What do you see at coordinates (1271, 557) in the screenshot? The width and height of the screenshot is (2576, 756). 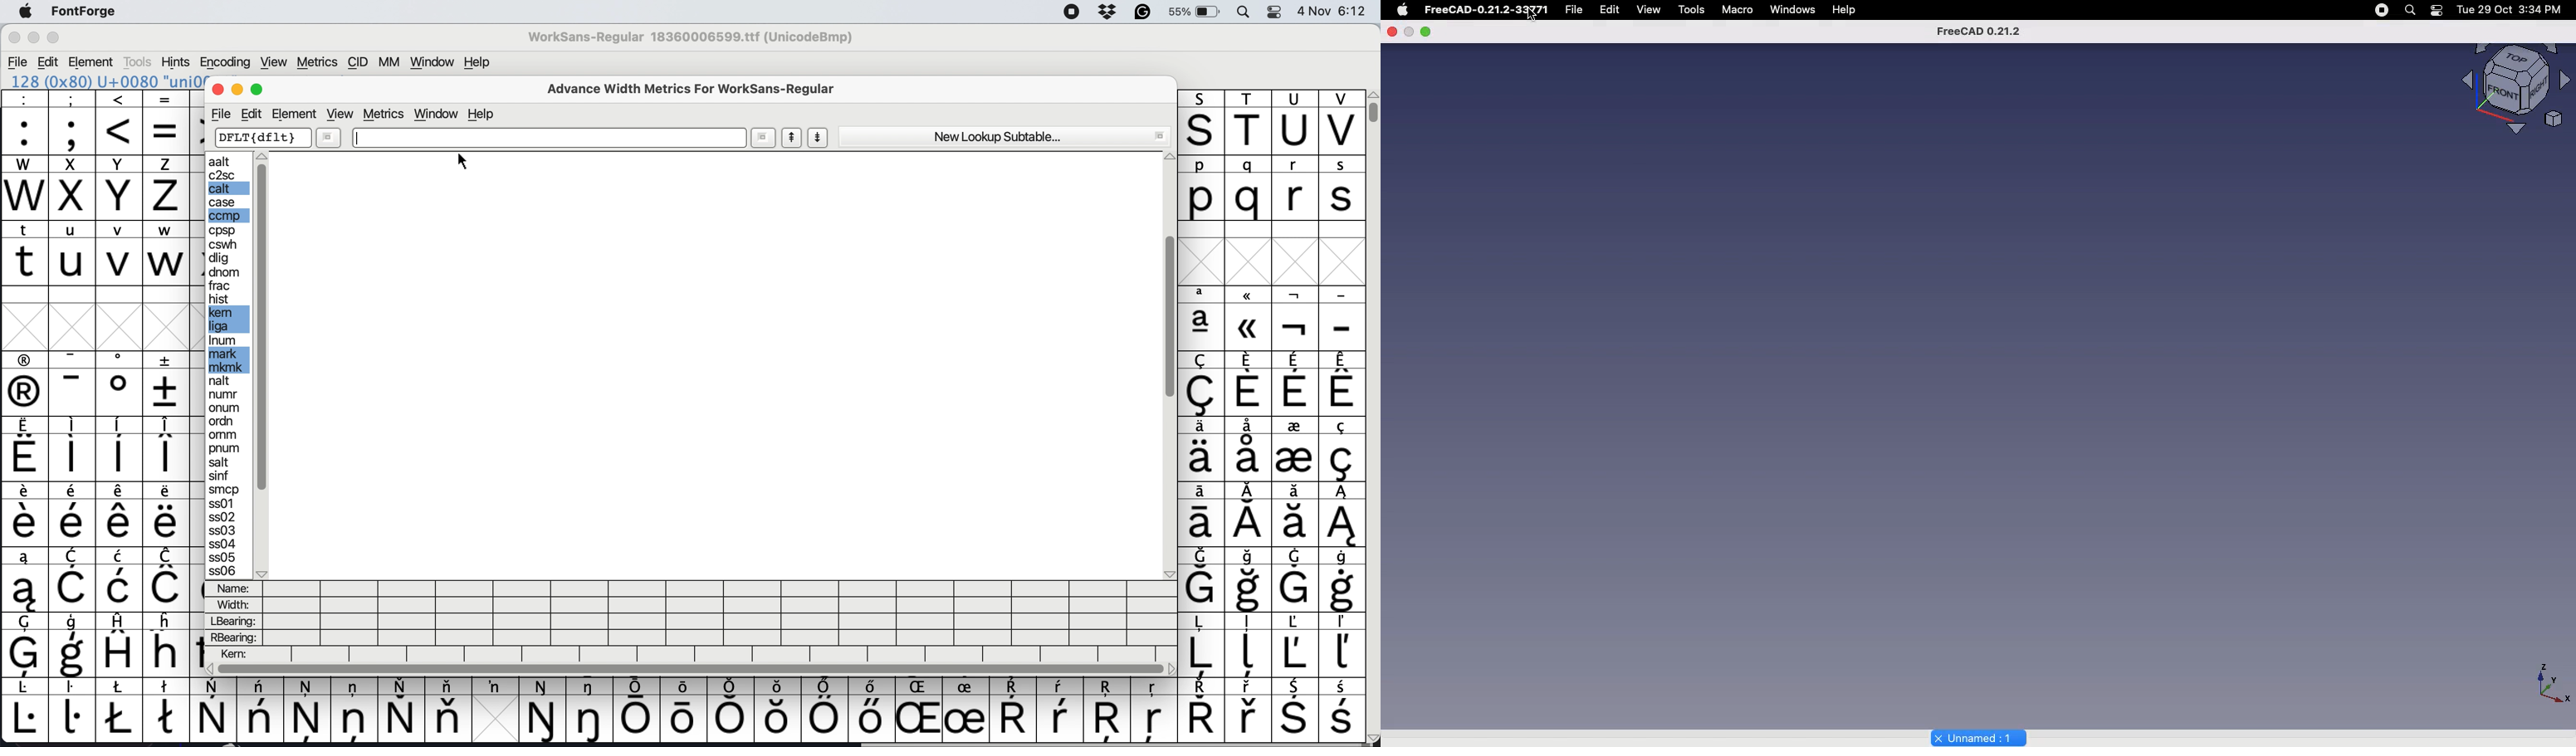 I see `special characters` at bounding box center [1271, 557].